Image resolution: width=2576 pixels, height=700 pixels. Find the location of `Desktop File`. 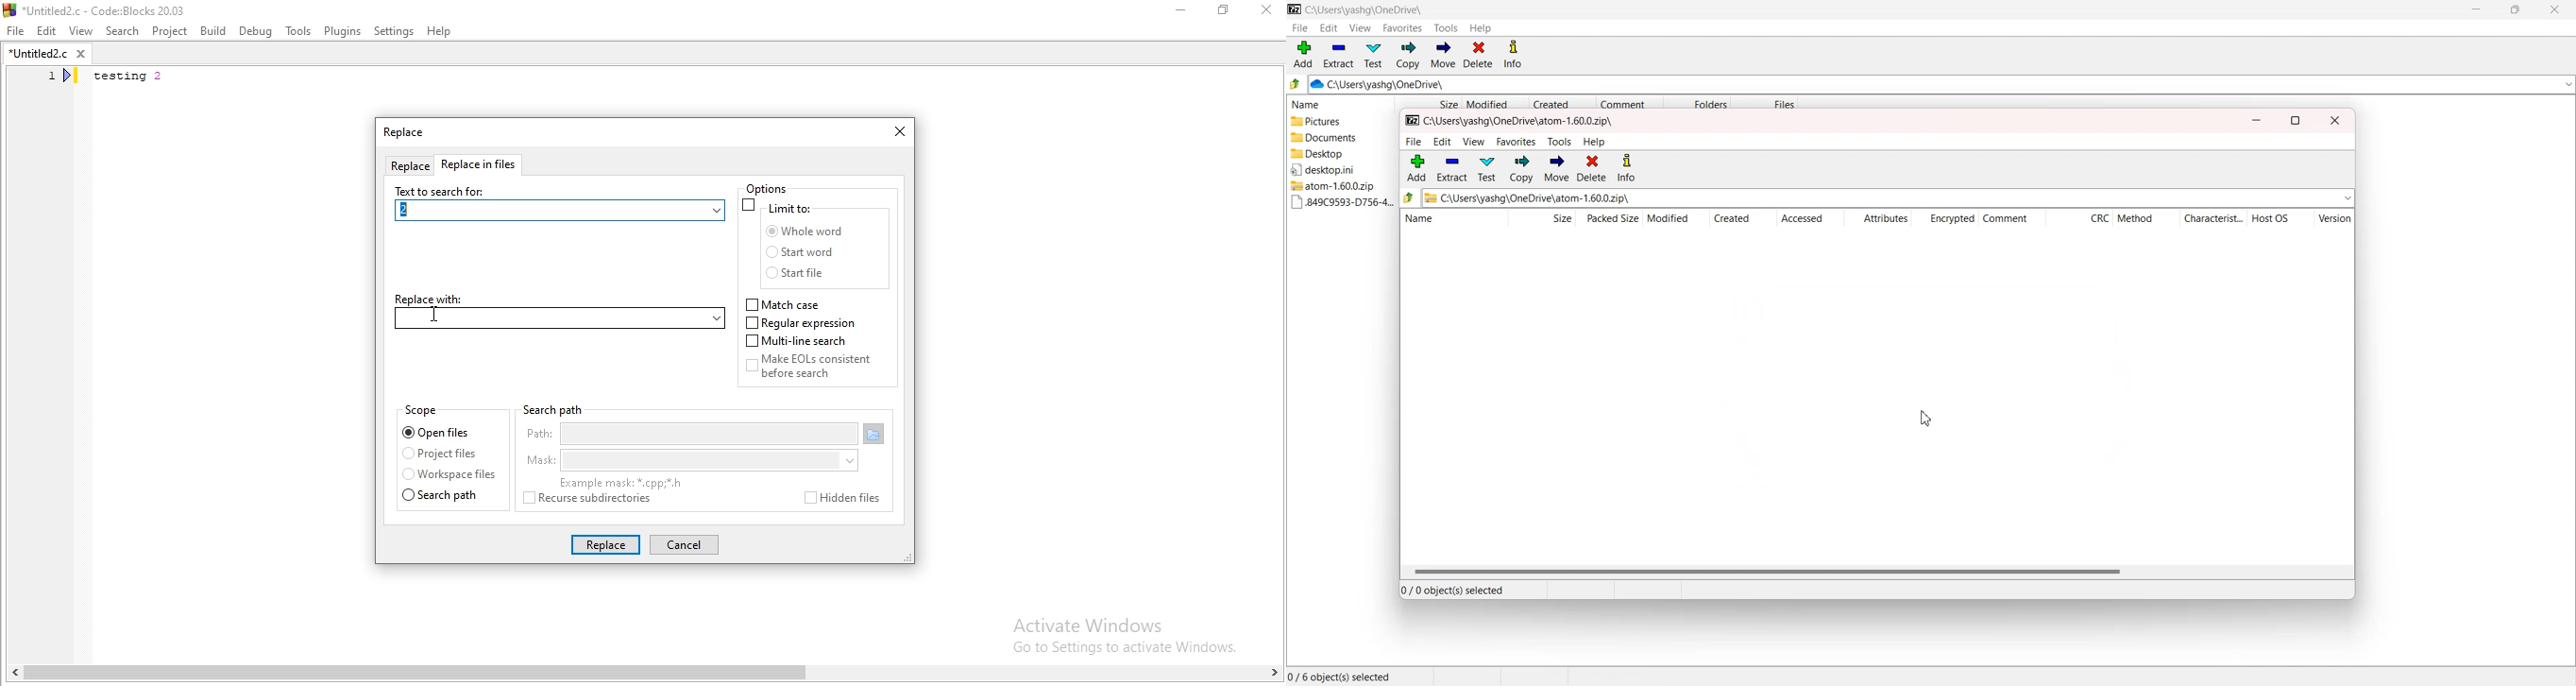

Desktop File is located at coordinates (1336, 169).